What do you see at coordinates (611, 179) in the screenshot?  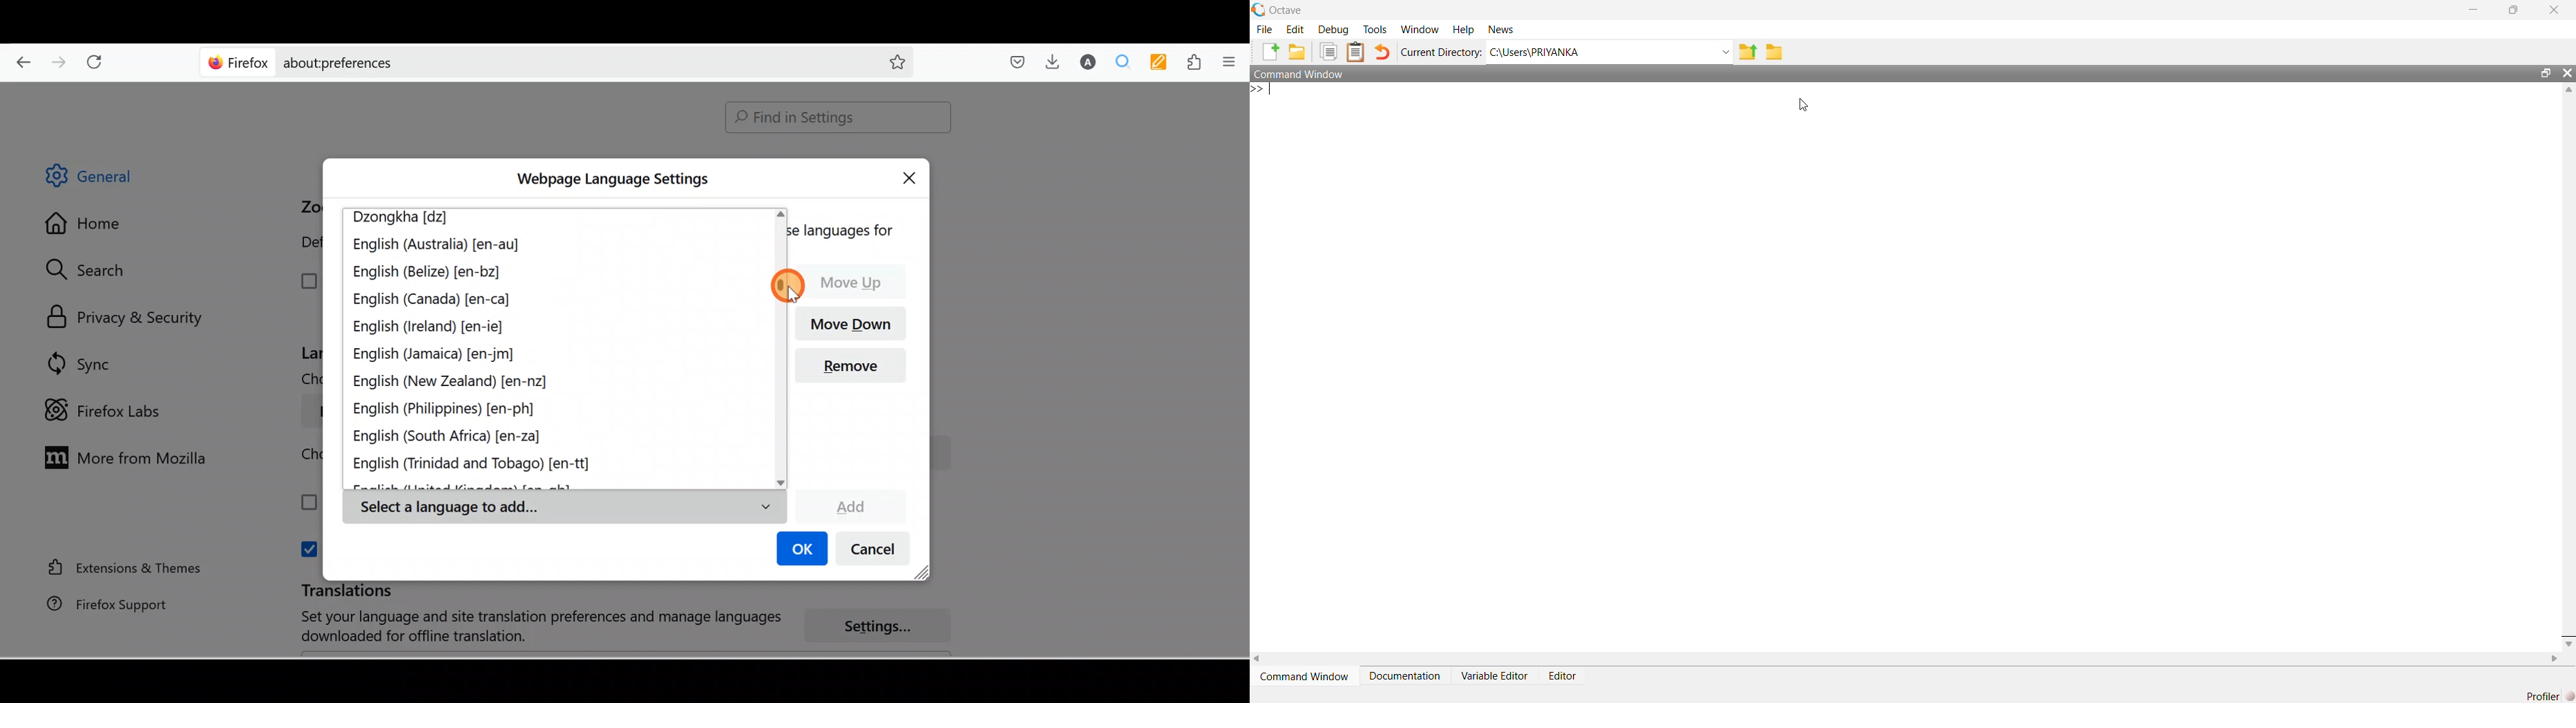 I see `Webpage Language settings` at bounding box center [611, 179].